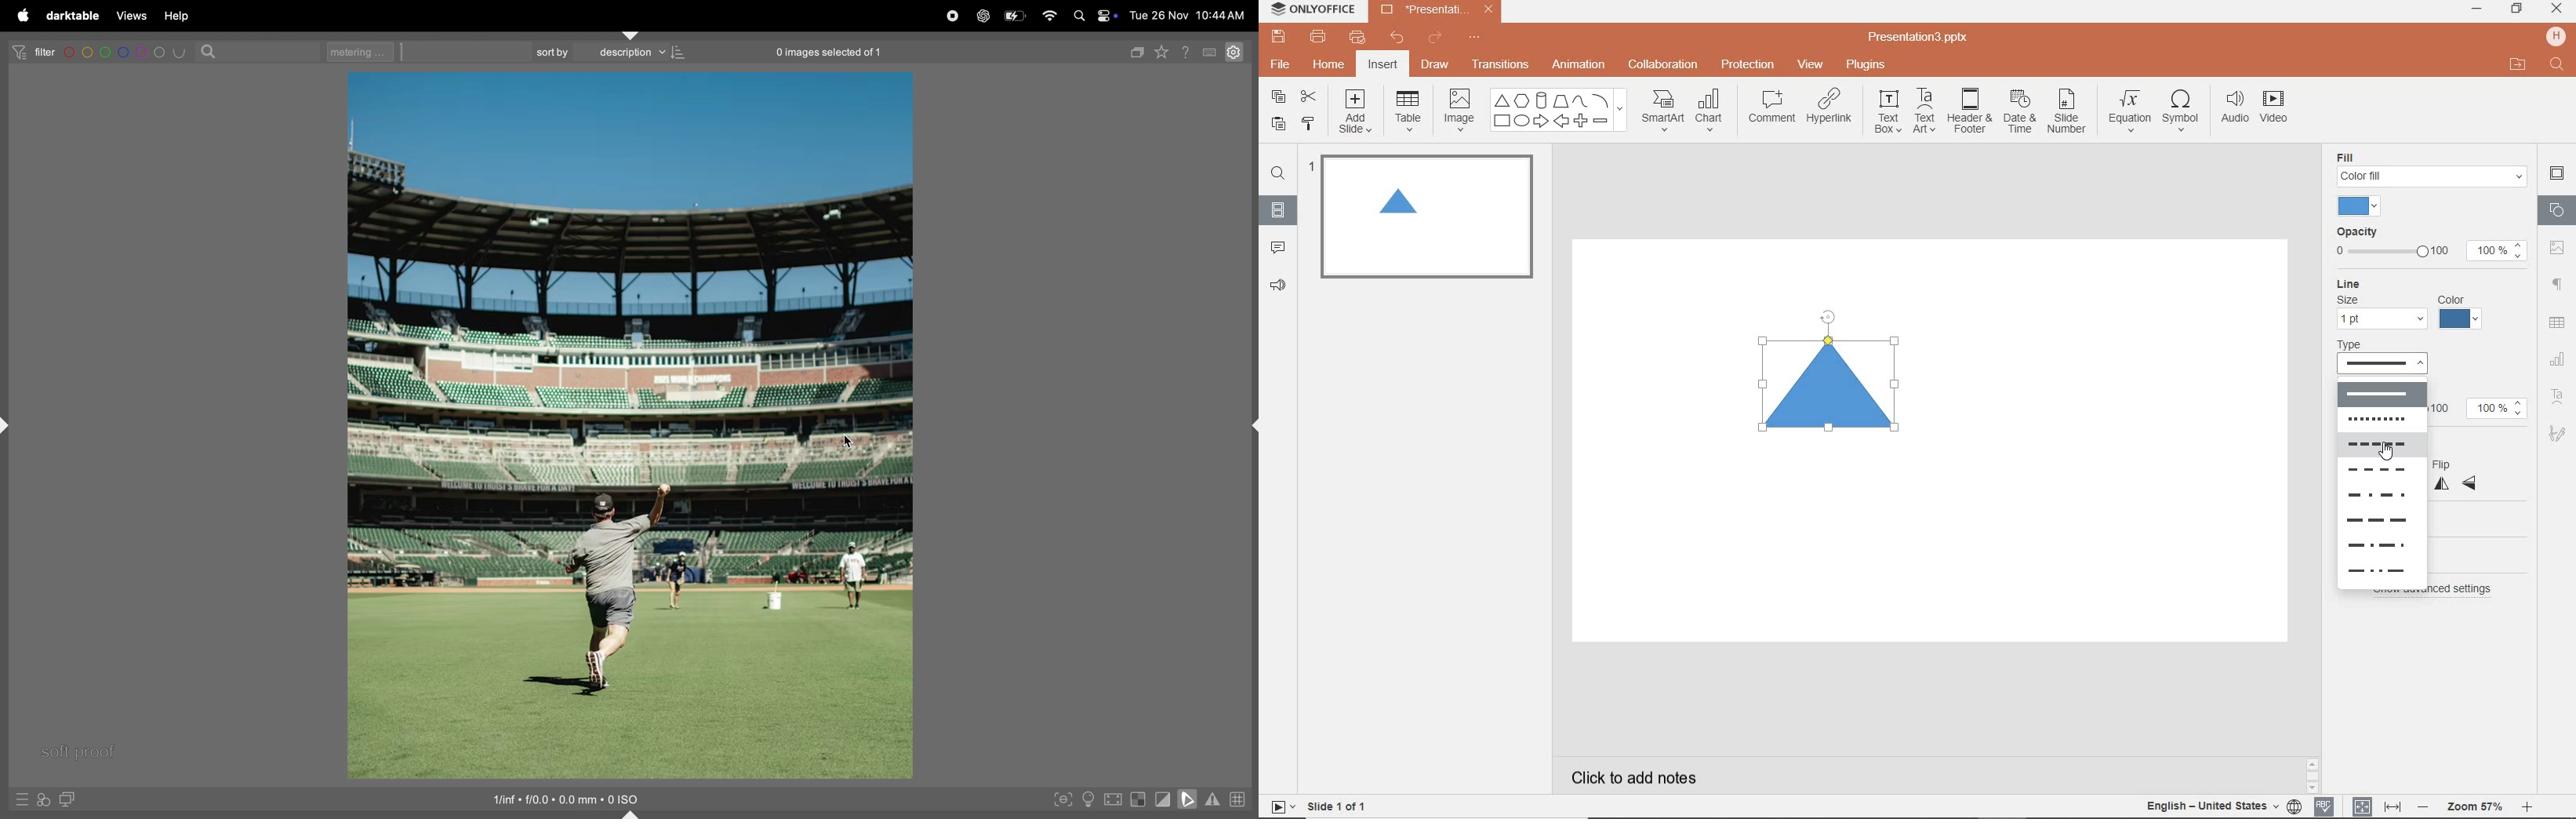 The image size is (2576, 840). I want to click on SLIDE NUMBER, so click(2068, 114).